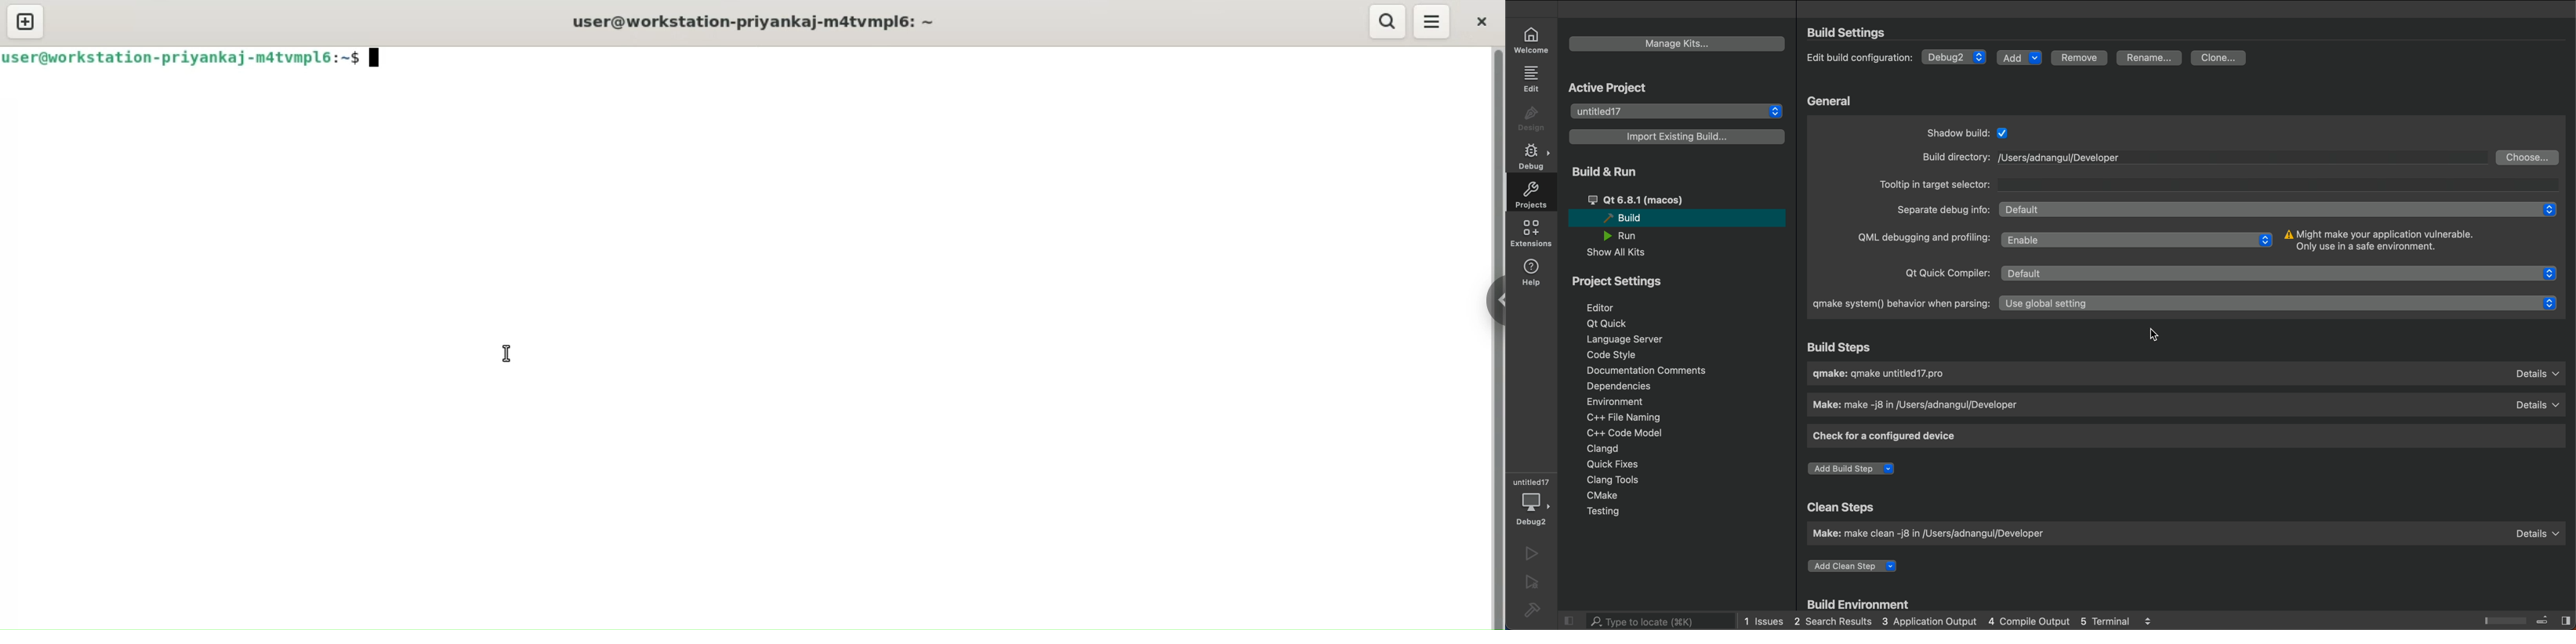  I want to click on search, so click(1384, 22).